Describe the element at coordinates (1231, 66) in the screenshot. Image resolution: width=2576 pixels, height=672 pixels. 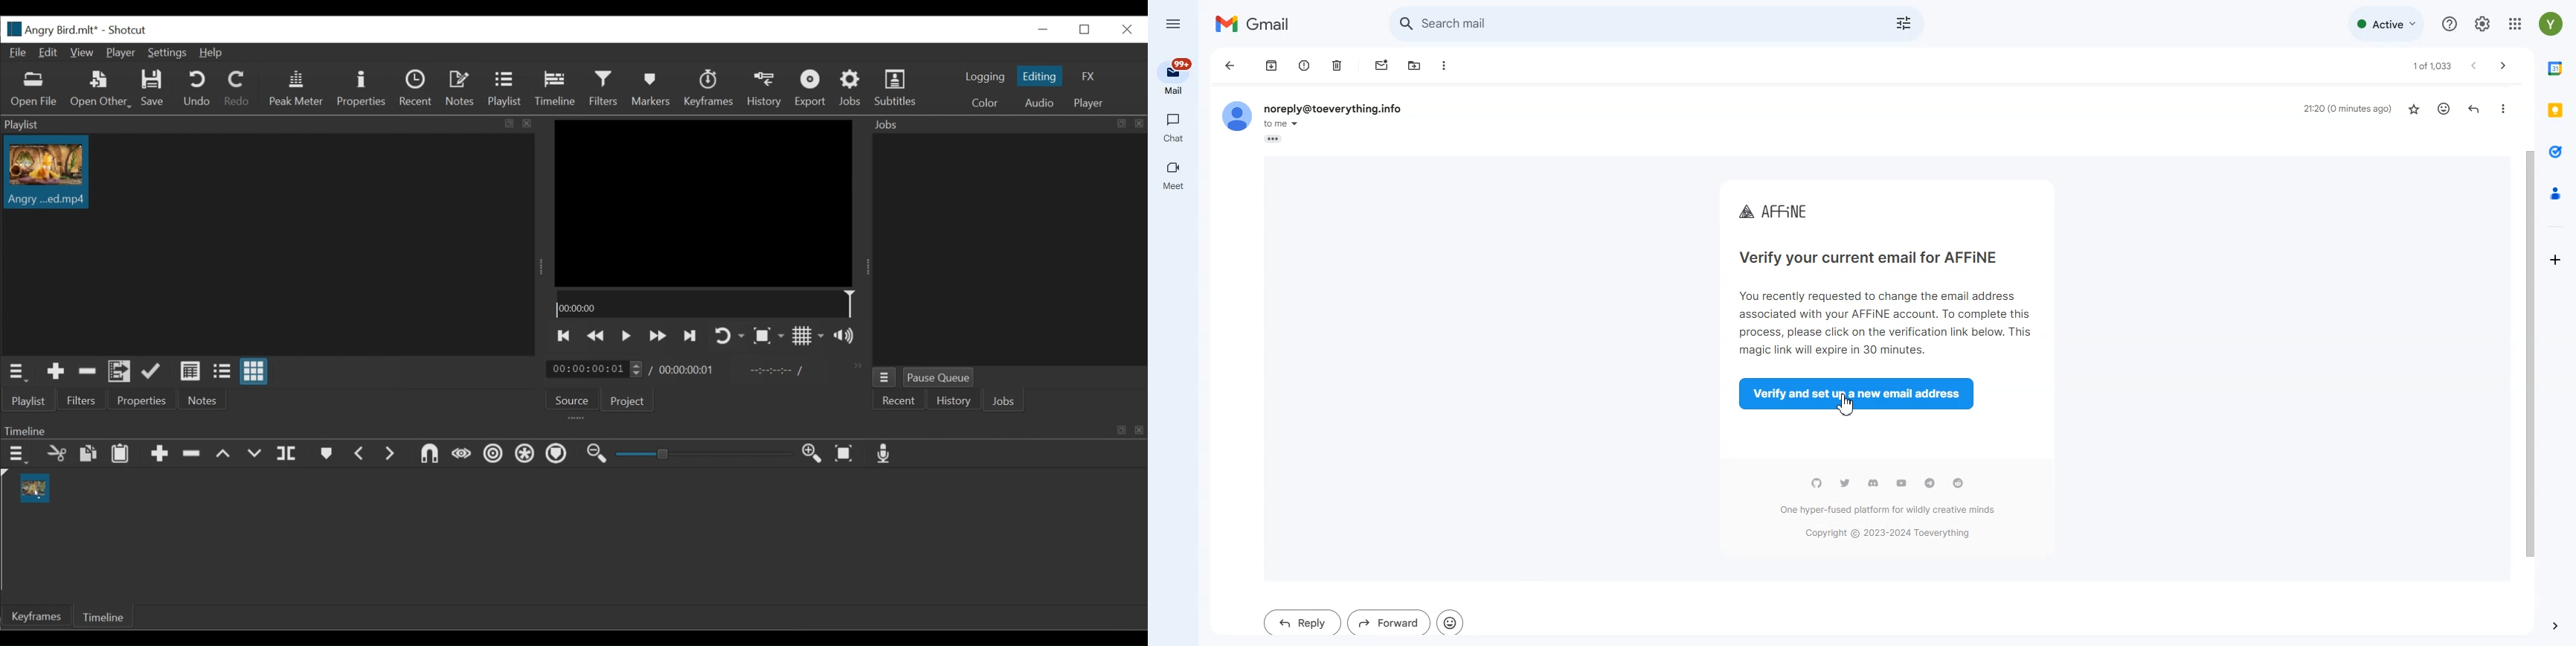
I see `Back to inbox` at that location.